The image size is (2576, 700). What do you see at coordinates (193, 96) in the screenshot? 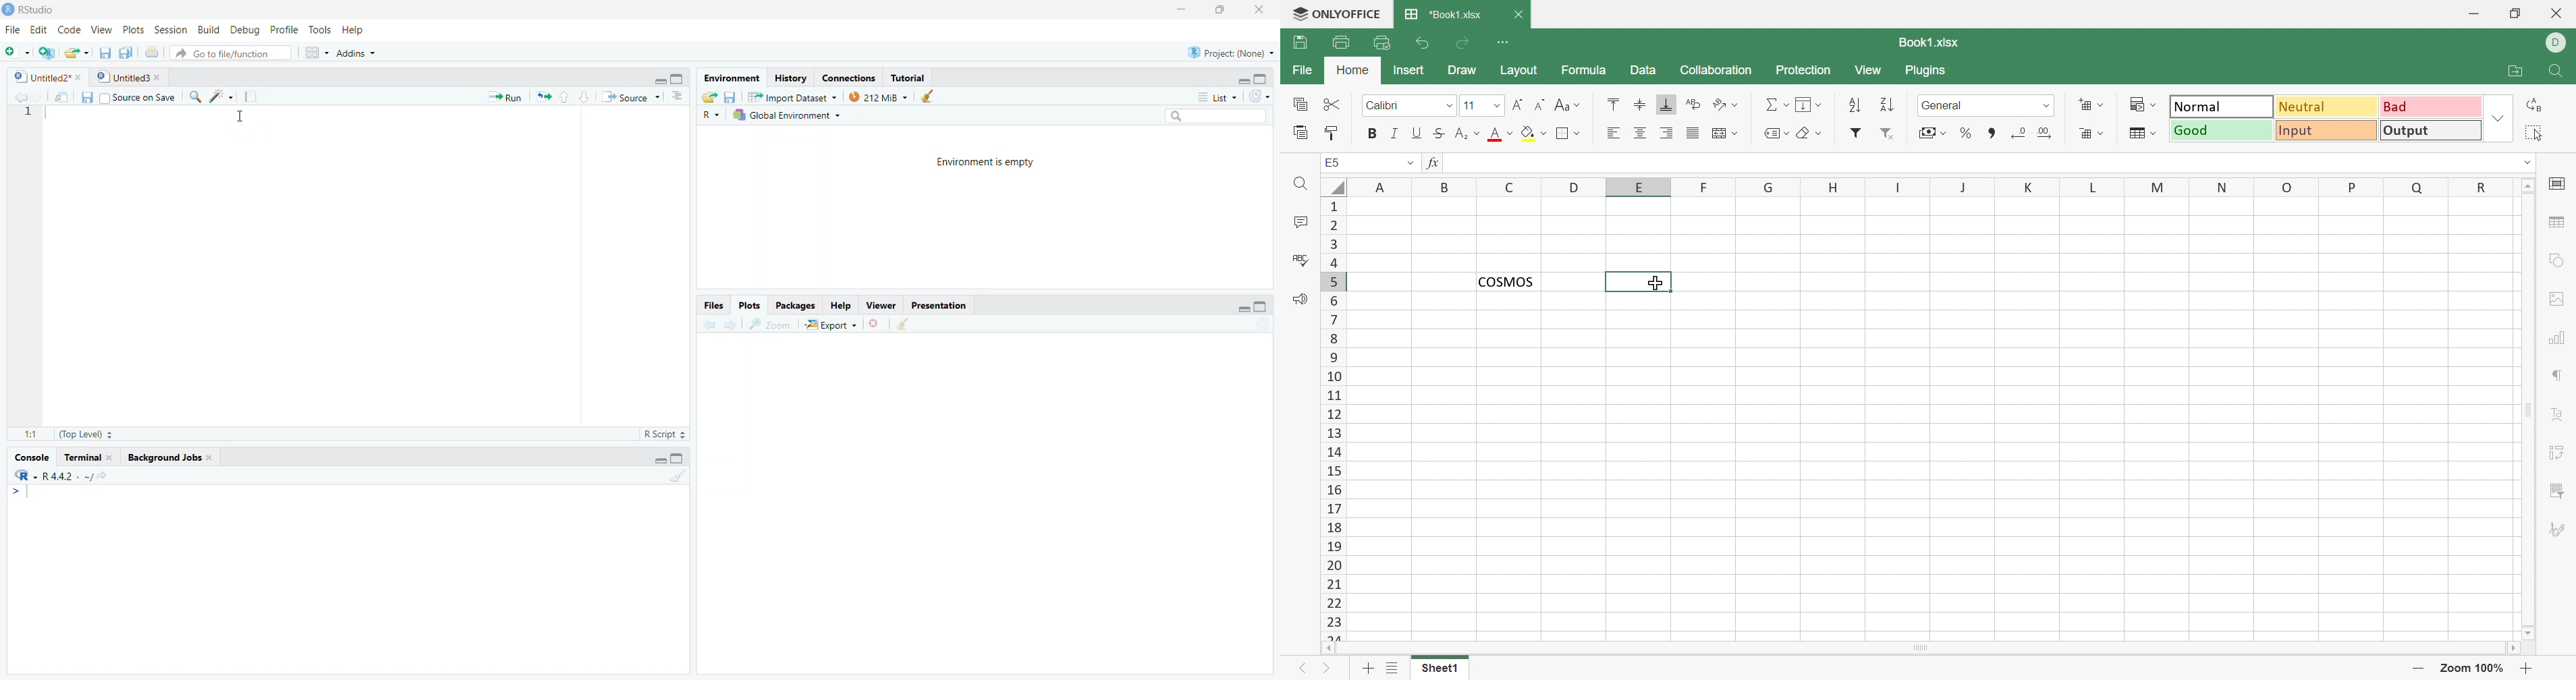
I see `search` at bounding box center [193, 96].